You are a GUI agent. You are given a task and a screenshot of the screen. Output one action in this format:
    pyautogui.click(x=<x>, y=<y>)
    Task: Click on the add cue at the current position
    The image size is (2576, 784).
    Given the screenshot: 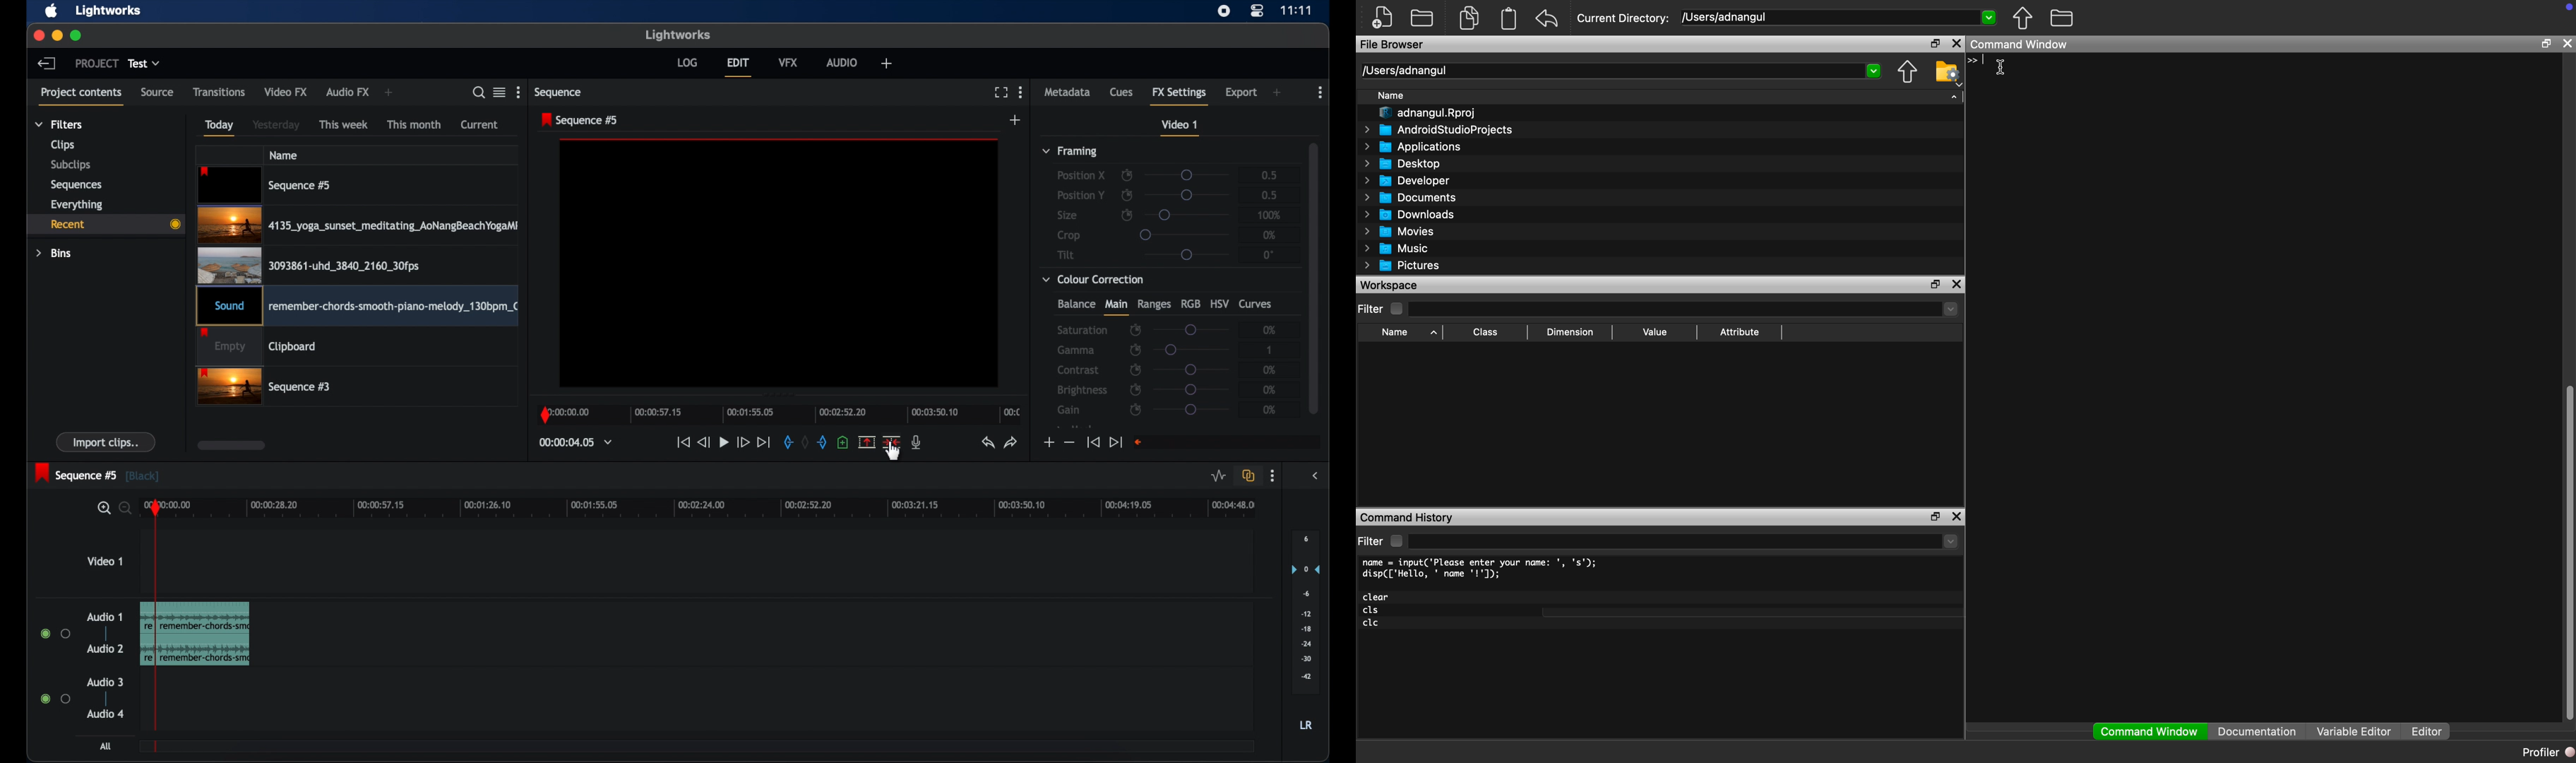 What is the action you would take?
    pyautogui.click(x=842, y=442)
    